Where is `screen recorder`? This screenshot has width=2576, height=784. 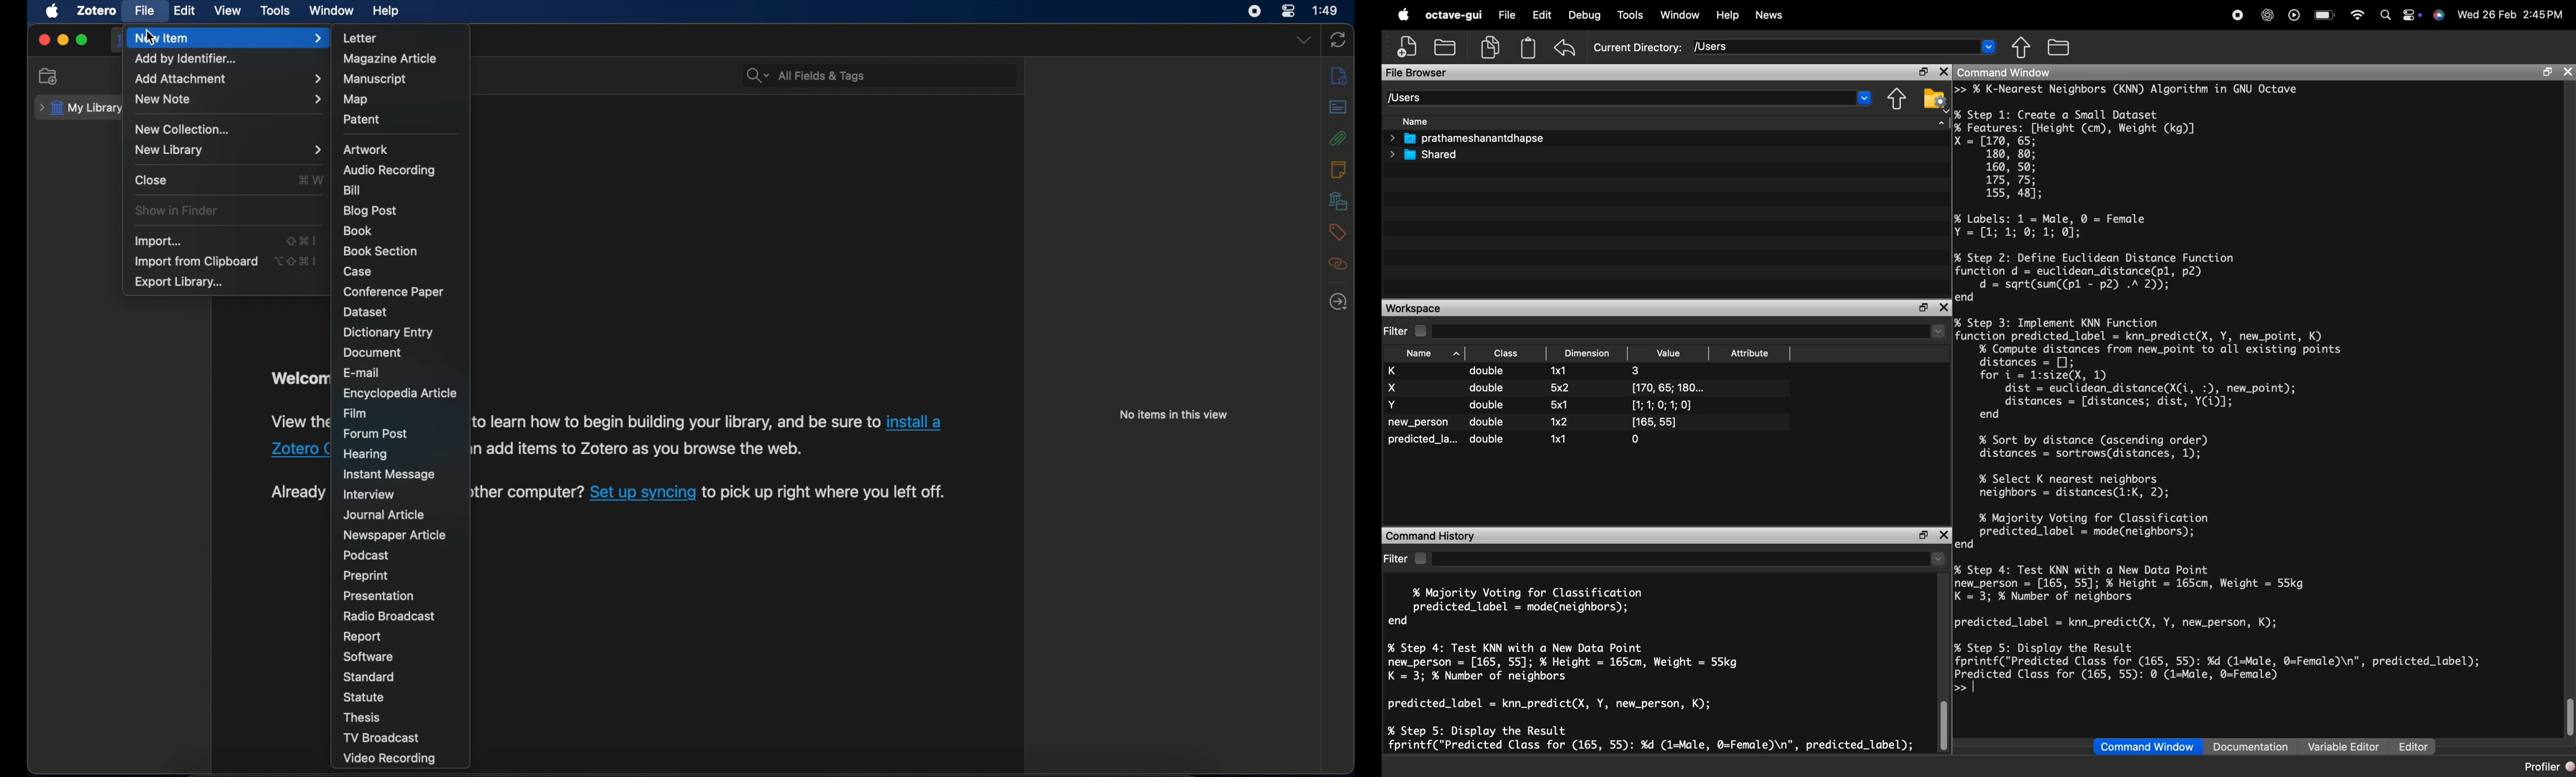 screen recorder is located at coordinates (1253, 12).